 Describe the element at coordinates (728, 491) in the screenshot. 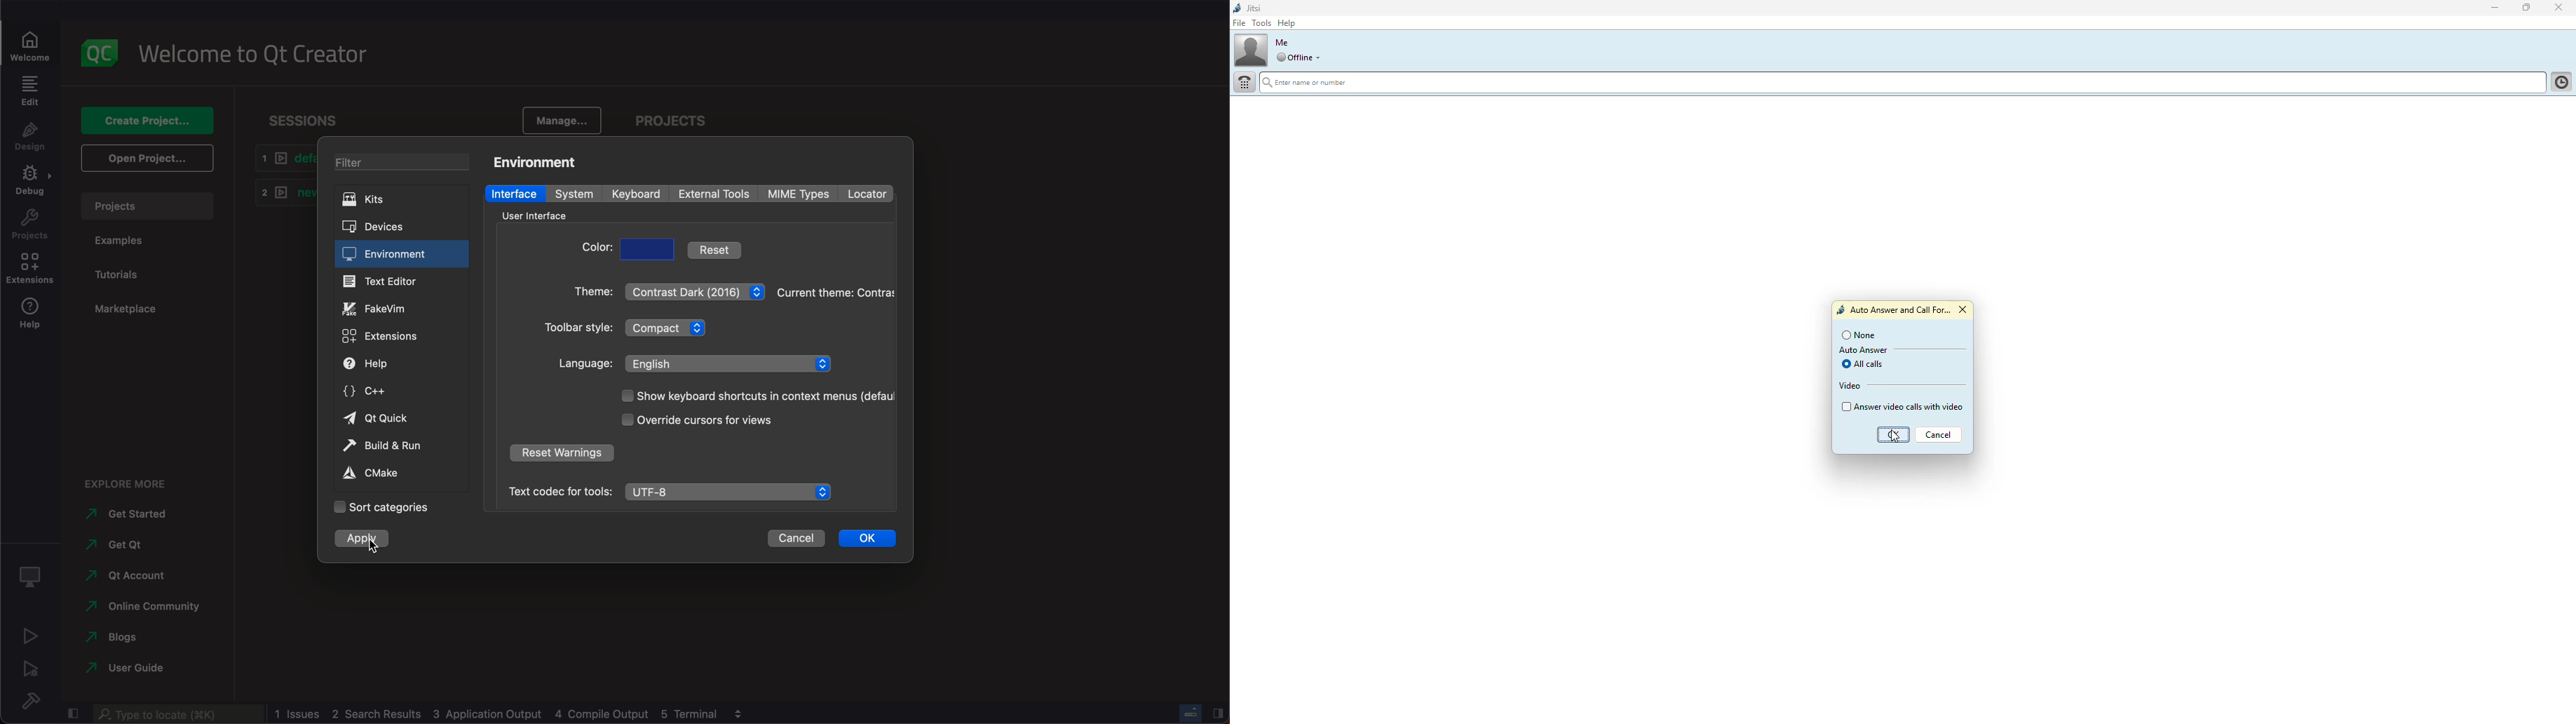

I see `UTF-8` at that location.